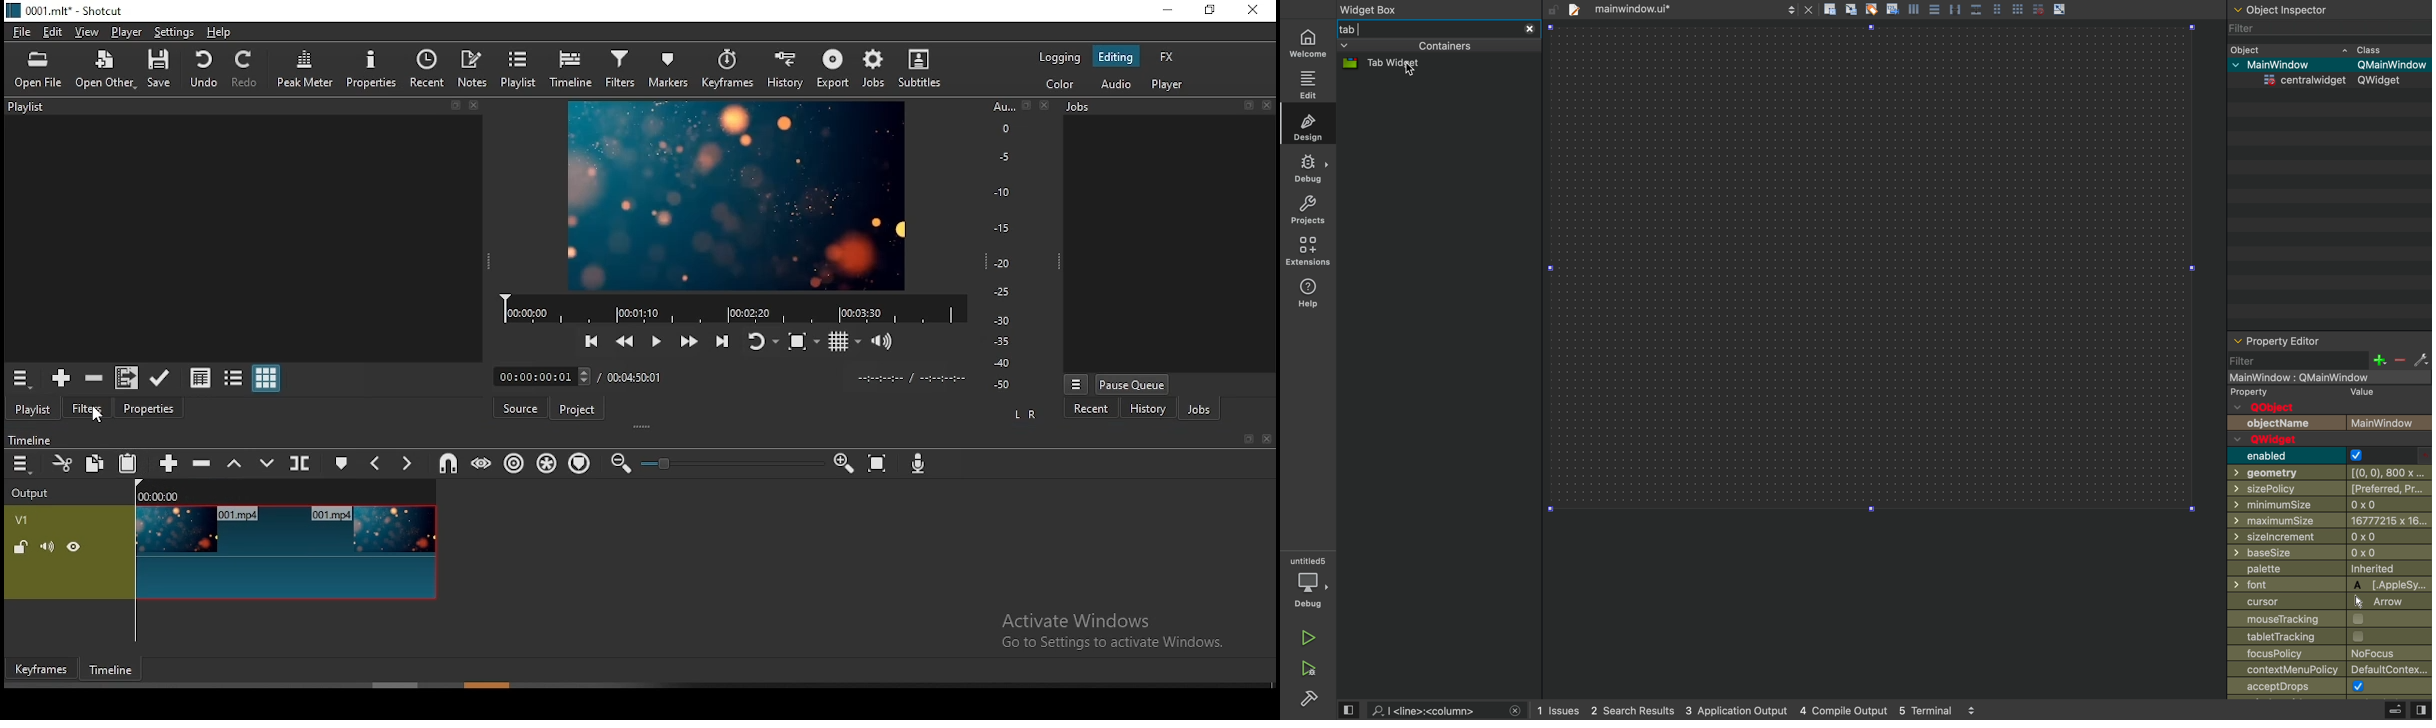 Image resolution: width=2436 pixels, height=728 pixels. Describe the element at coordinates (1997, 9) in the screenshot. I see `grid view medium` at that location.